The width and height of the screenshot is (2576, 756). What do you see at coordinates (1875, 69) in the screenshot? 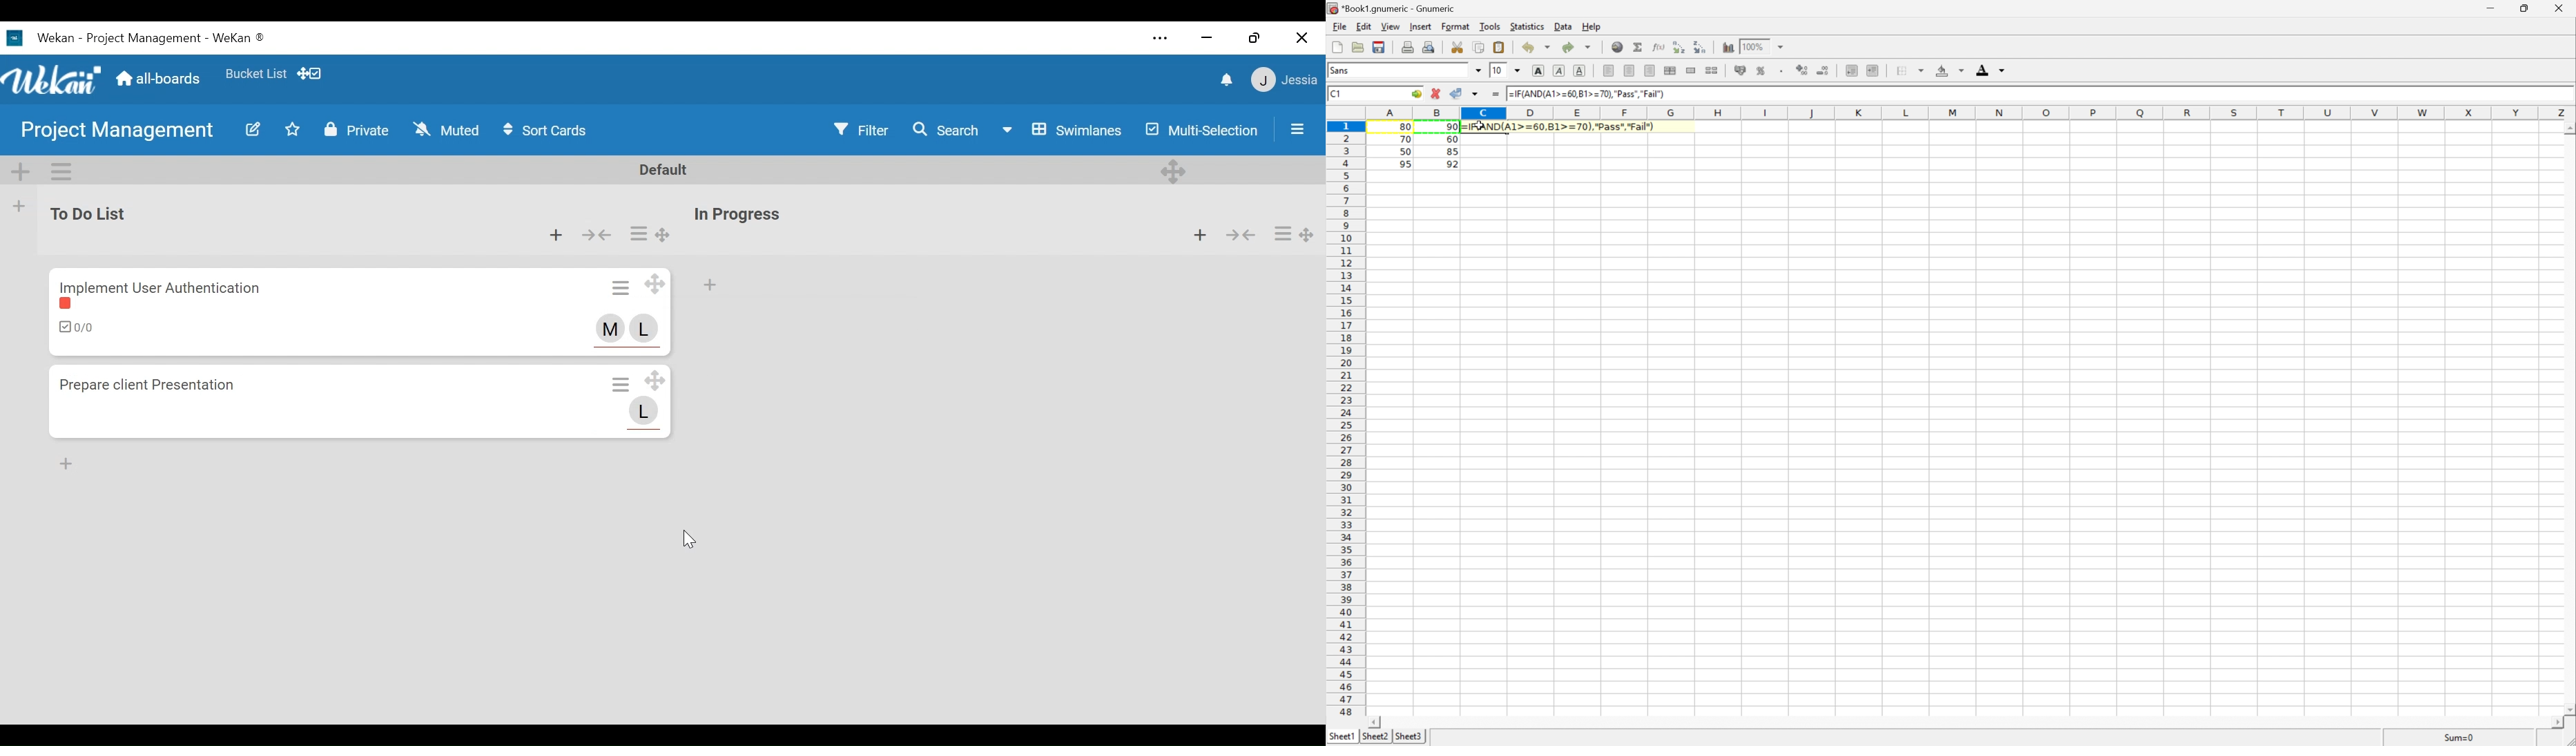
I see `Increase indent, and align the contents to the left` at bounding box center [1875, 69].